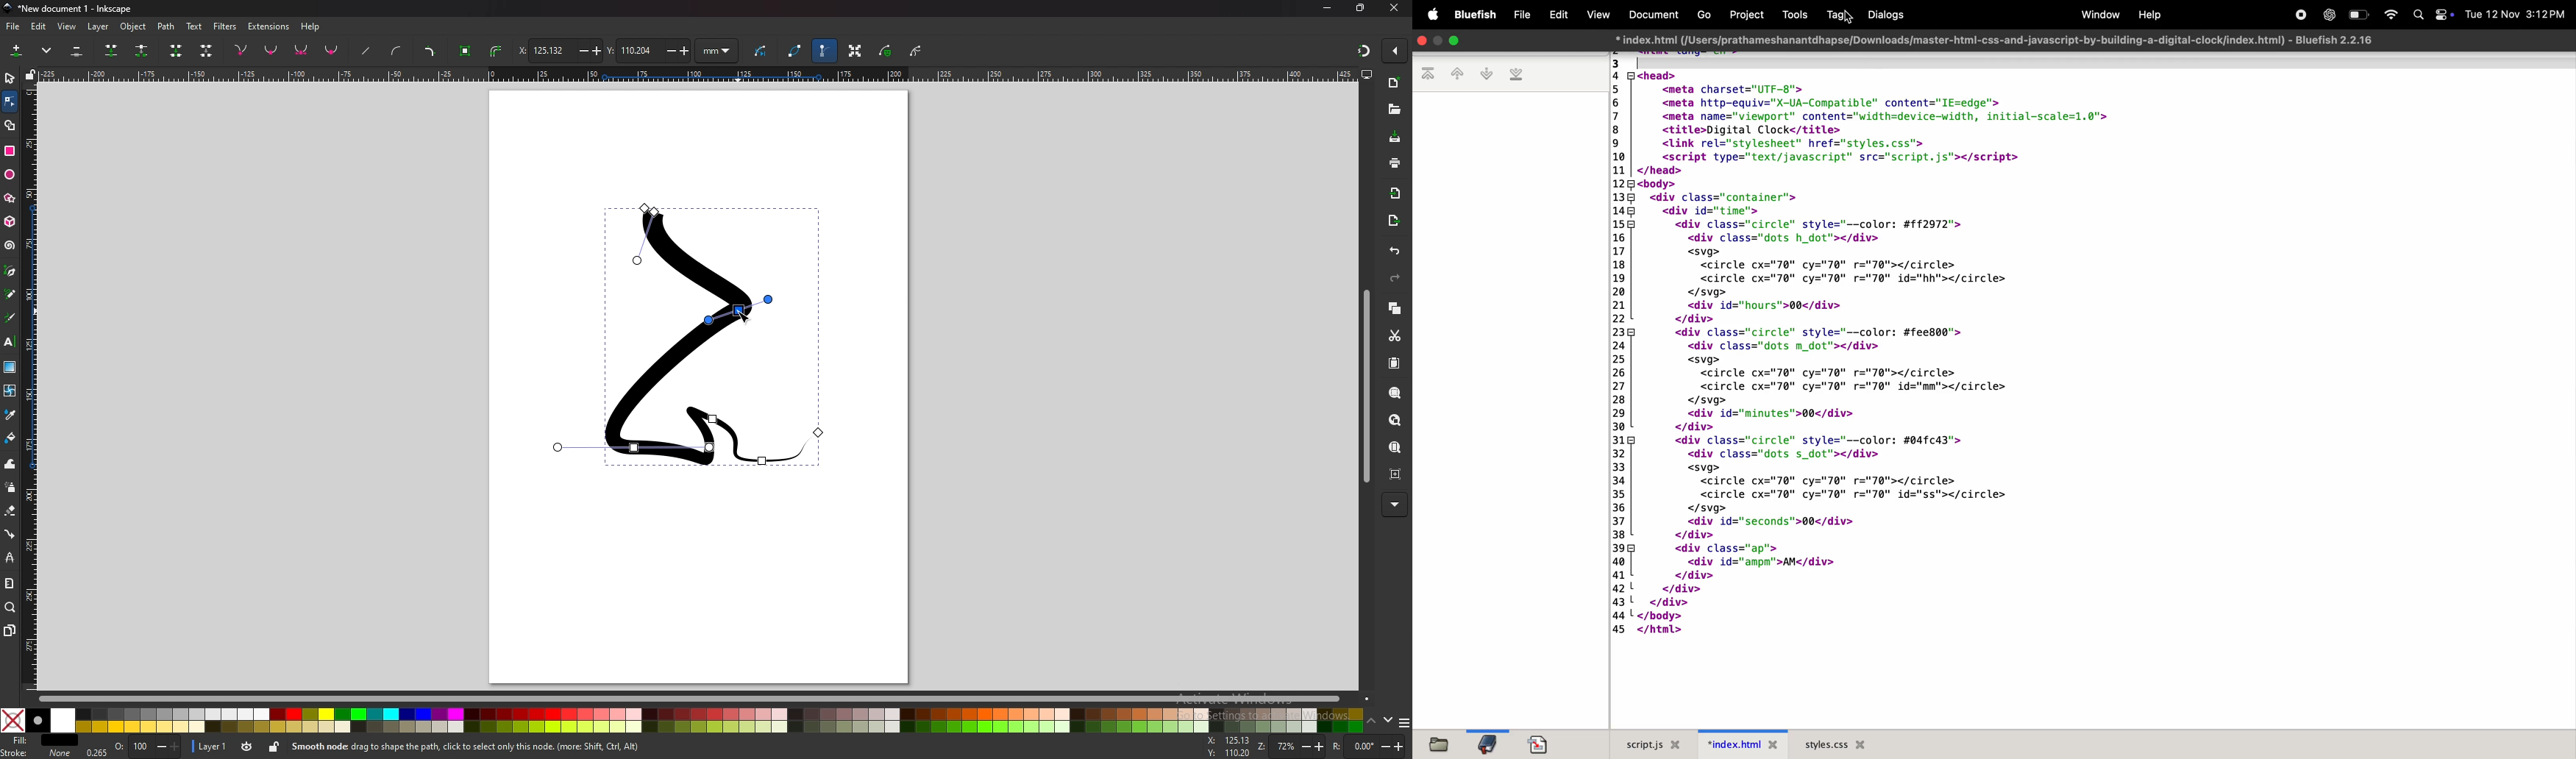  Describe the element at coordinates (9, 8) in the screenshot. I see `logo` at that location.